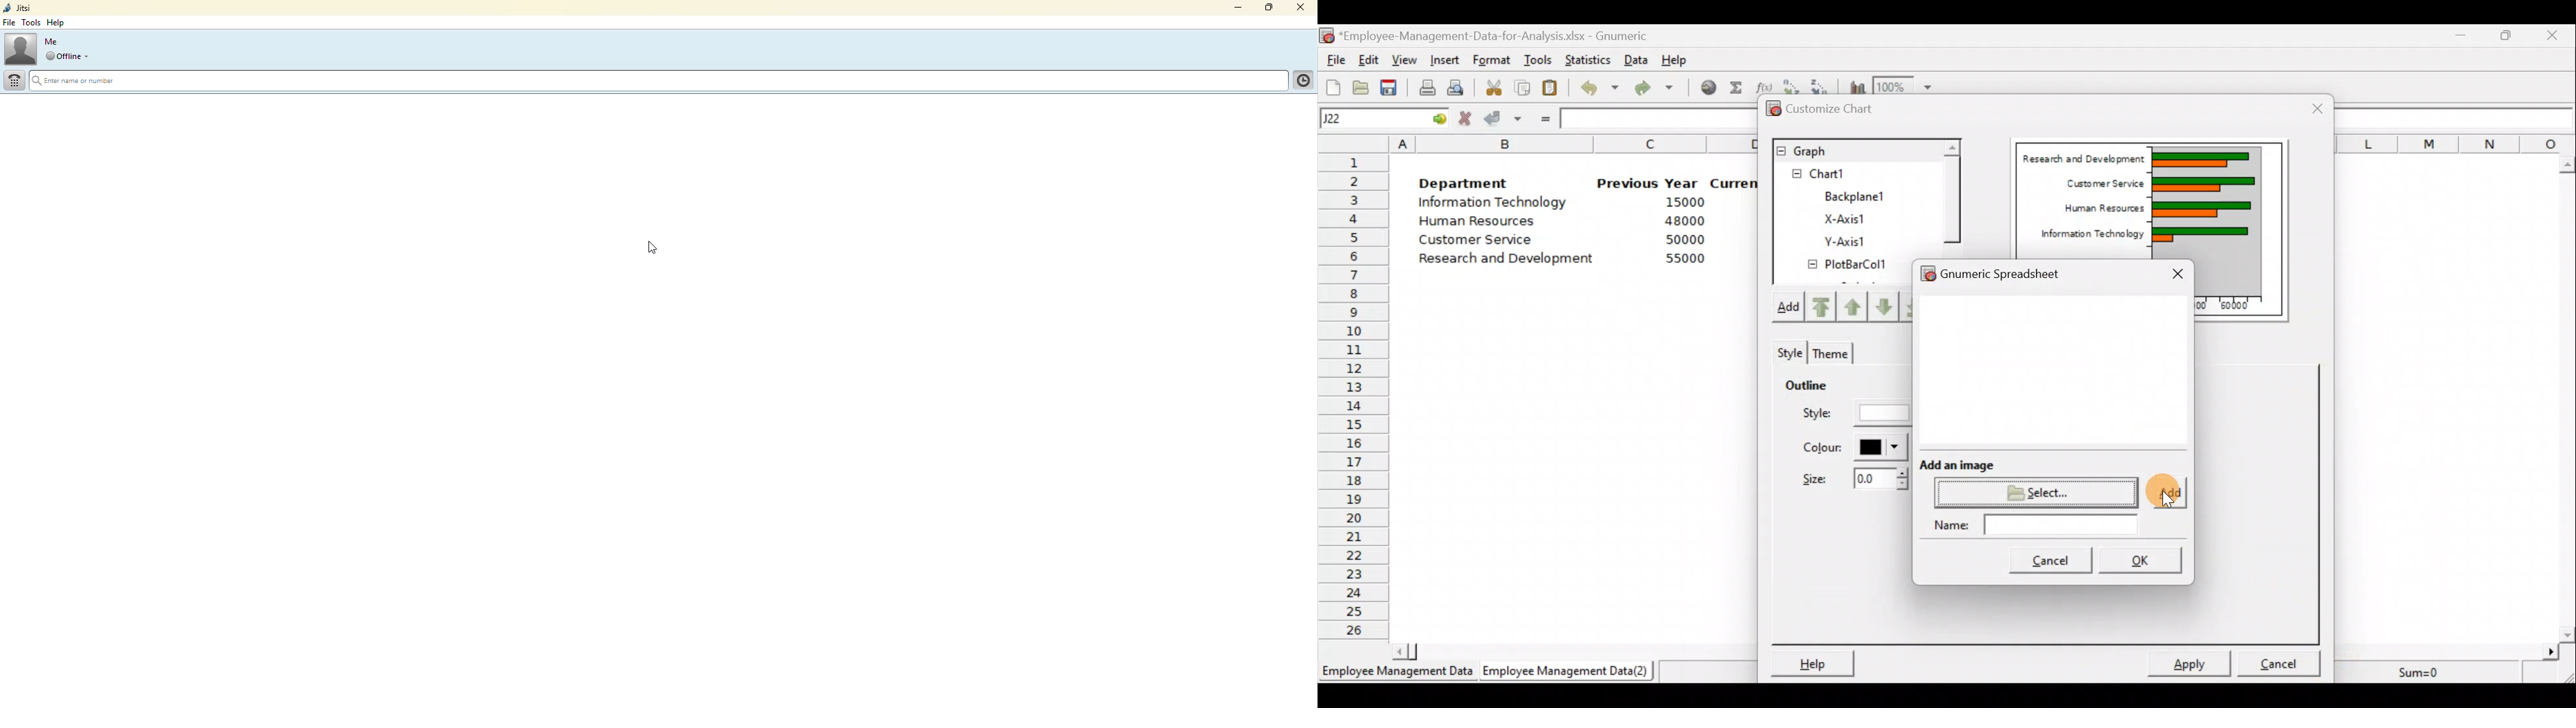 This screenshot has height=728, width=2576. Describe the element at coordinates (1683, 239) in the screenshot. I see `50000` at that location.